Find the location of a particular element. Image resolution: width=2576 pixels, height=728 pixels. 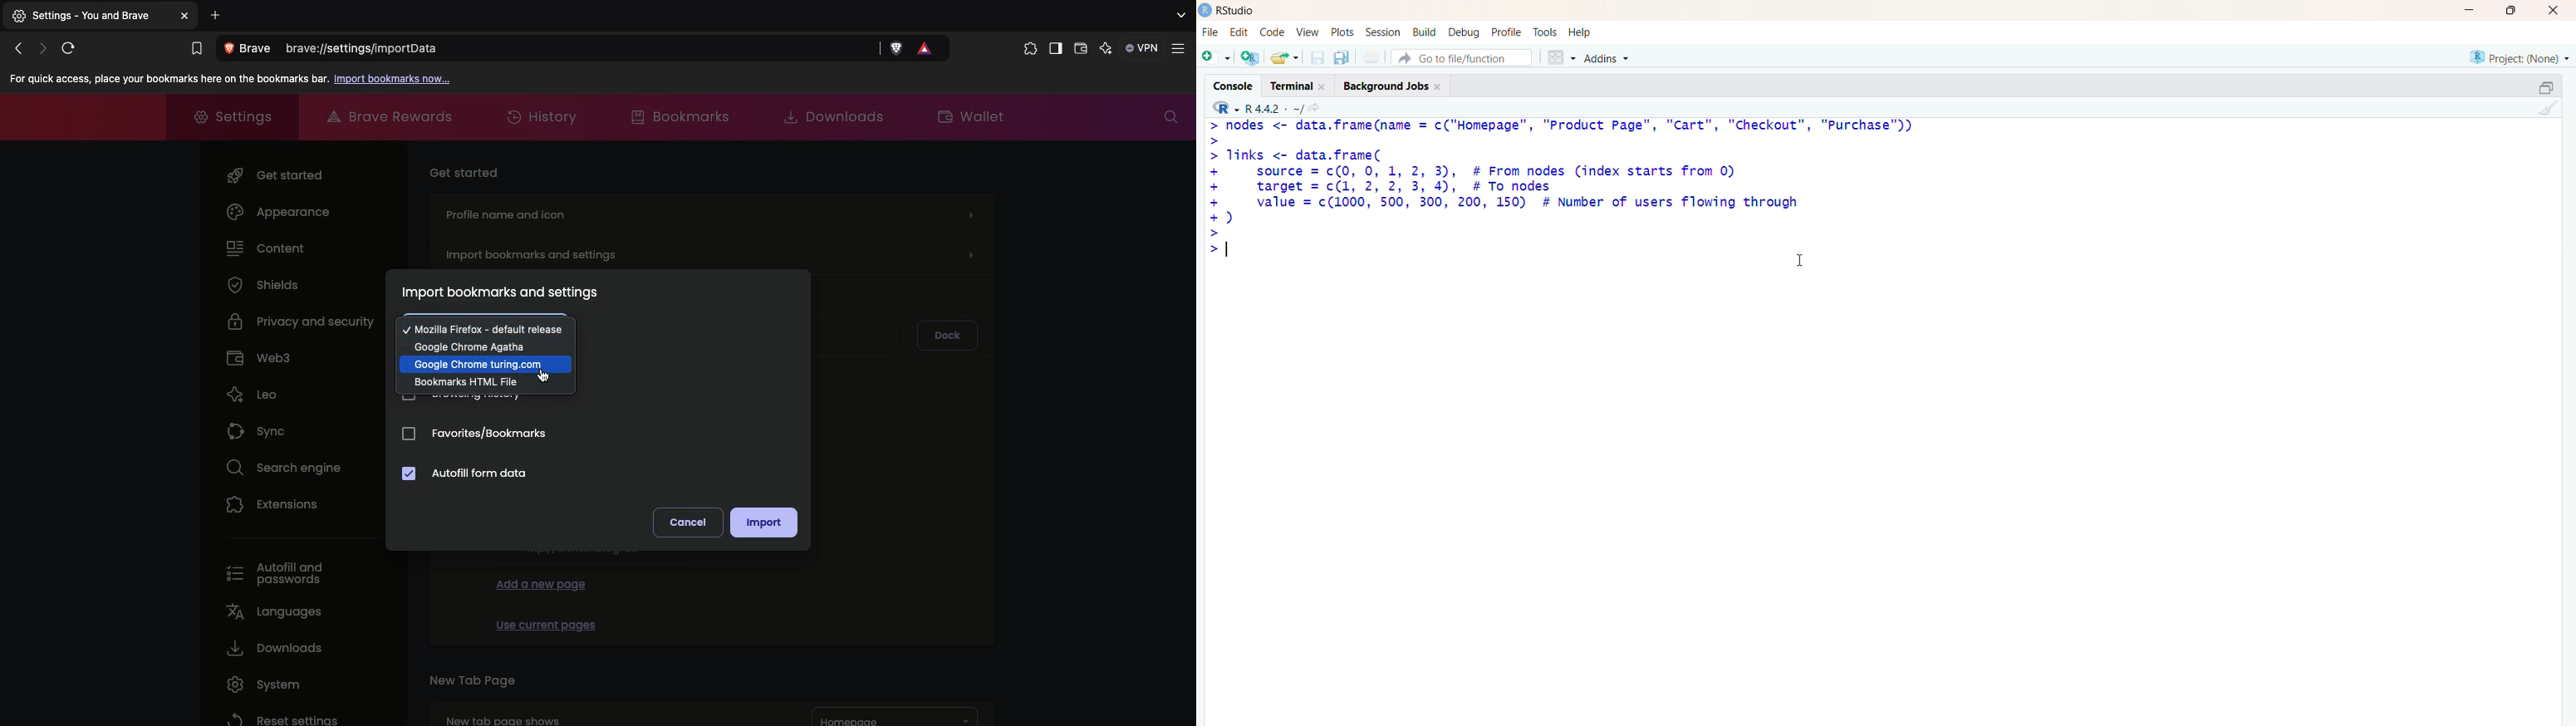

 is located at coordinates (1271, 31).